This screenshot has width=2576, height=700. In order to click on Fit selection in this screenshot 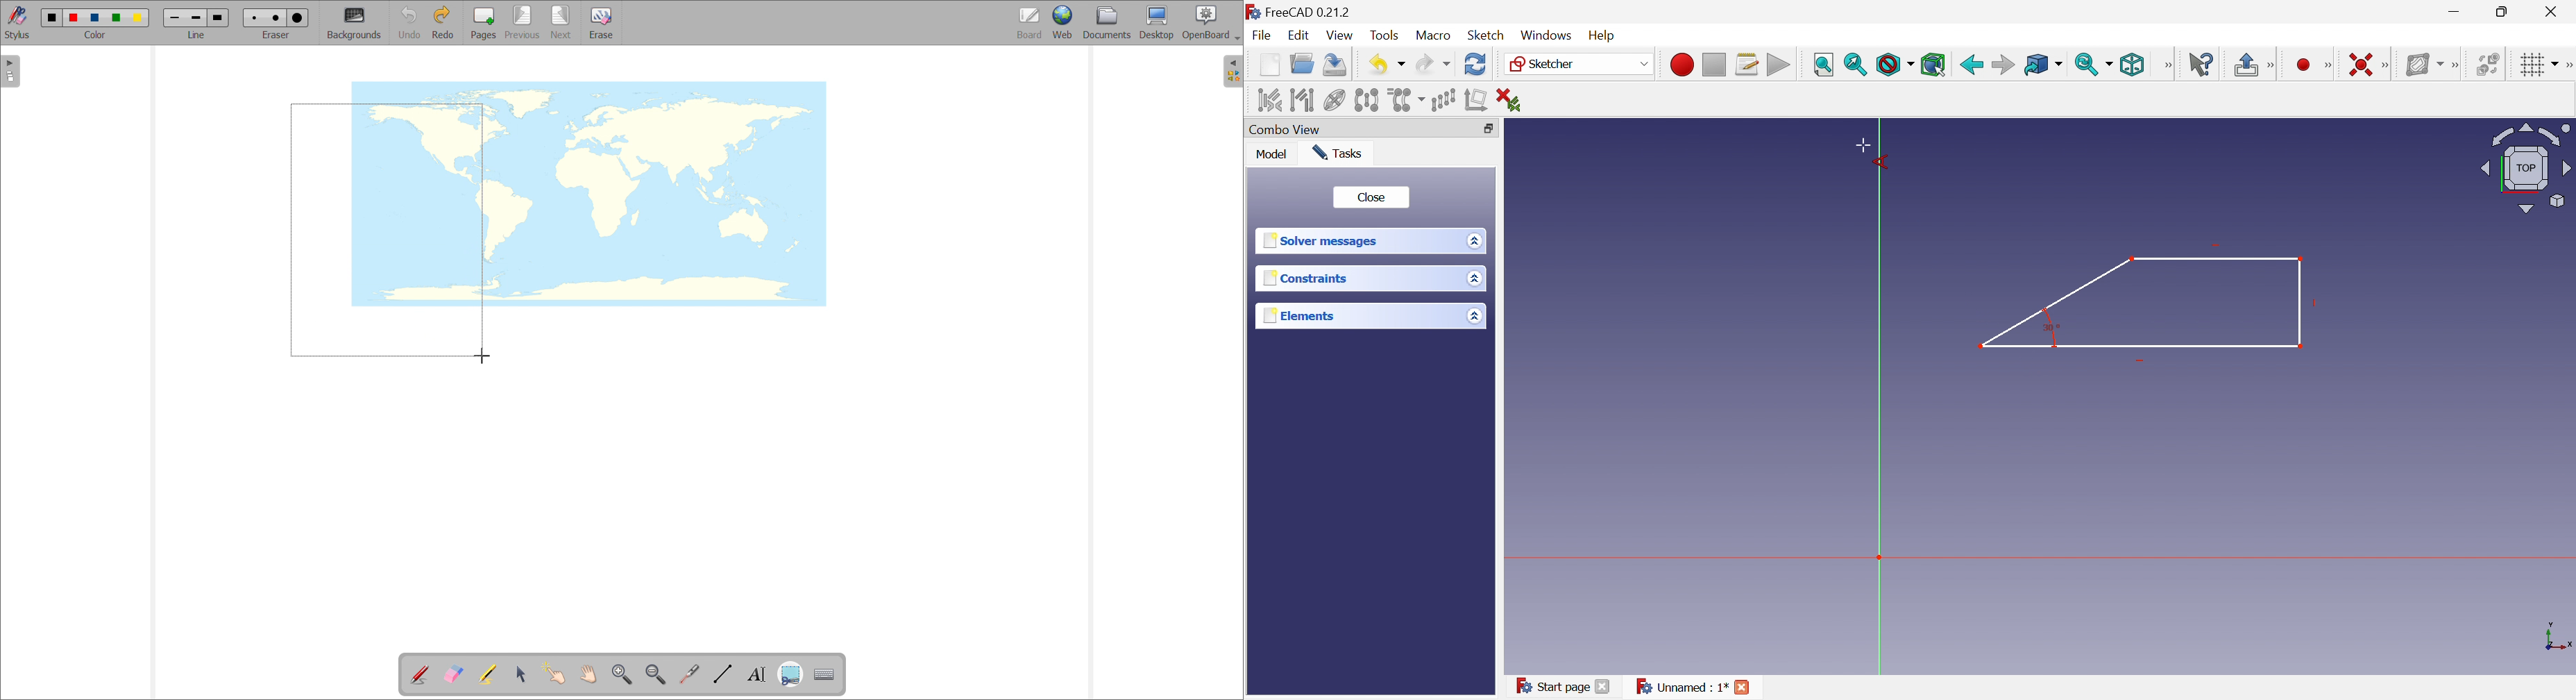, I will do `click(1856, 66)`.